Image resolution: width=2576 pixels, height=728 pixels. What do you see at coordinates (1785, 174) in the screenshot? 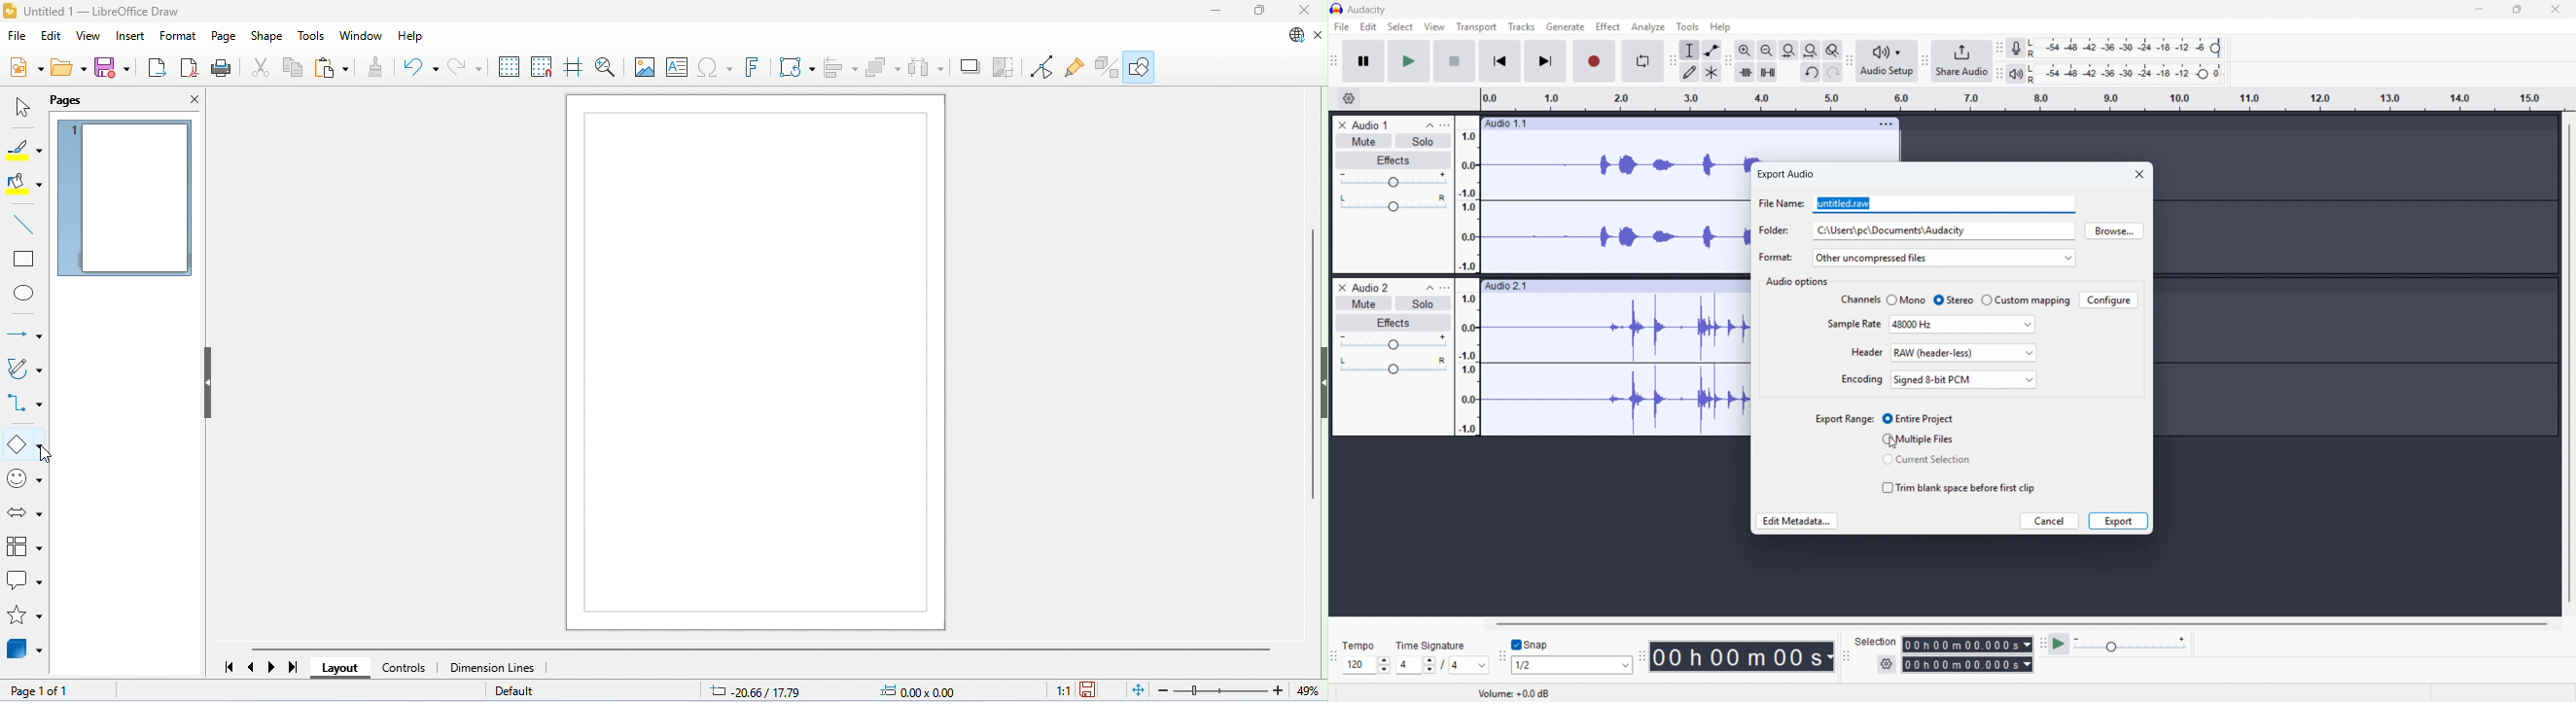
I see `Export audio dialogue box ` at bounding box center [1785, 174].